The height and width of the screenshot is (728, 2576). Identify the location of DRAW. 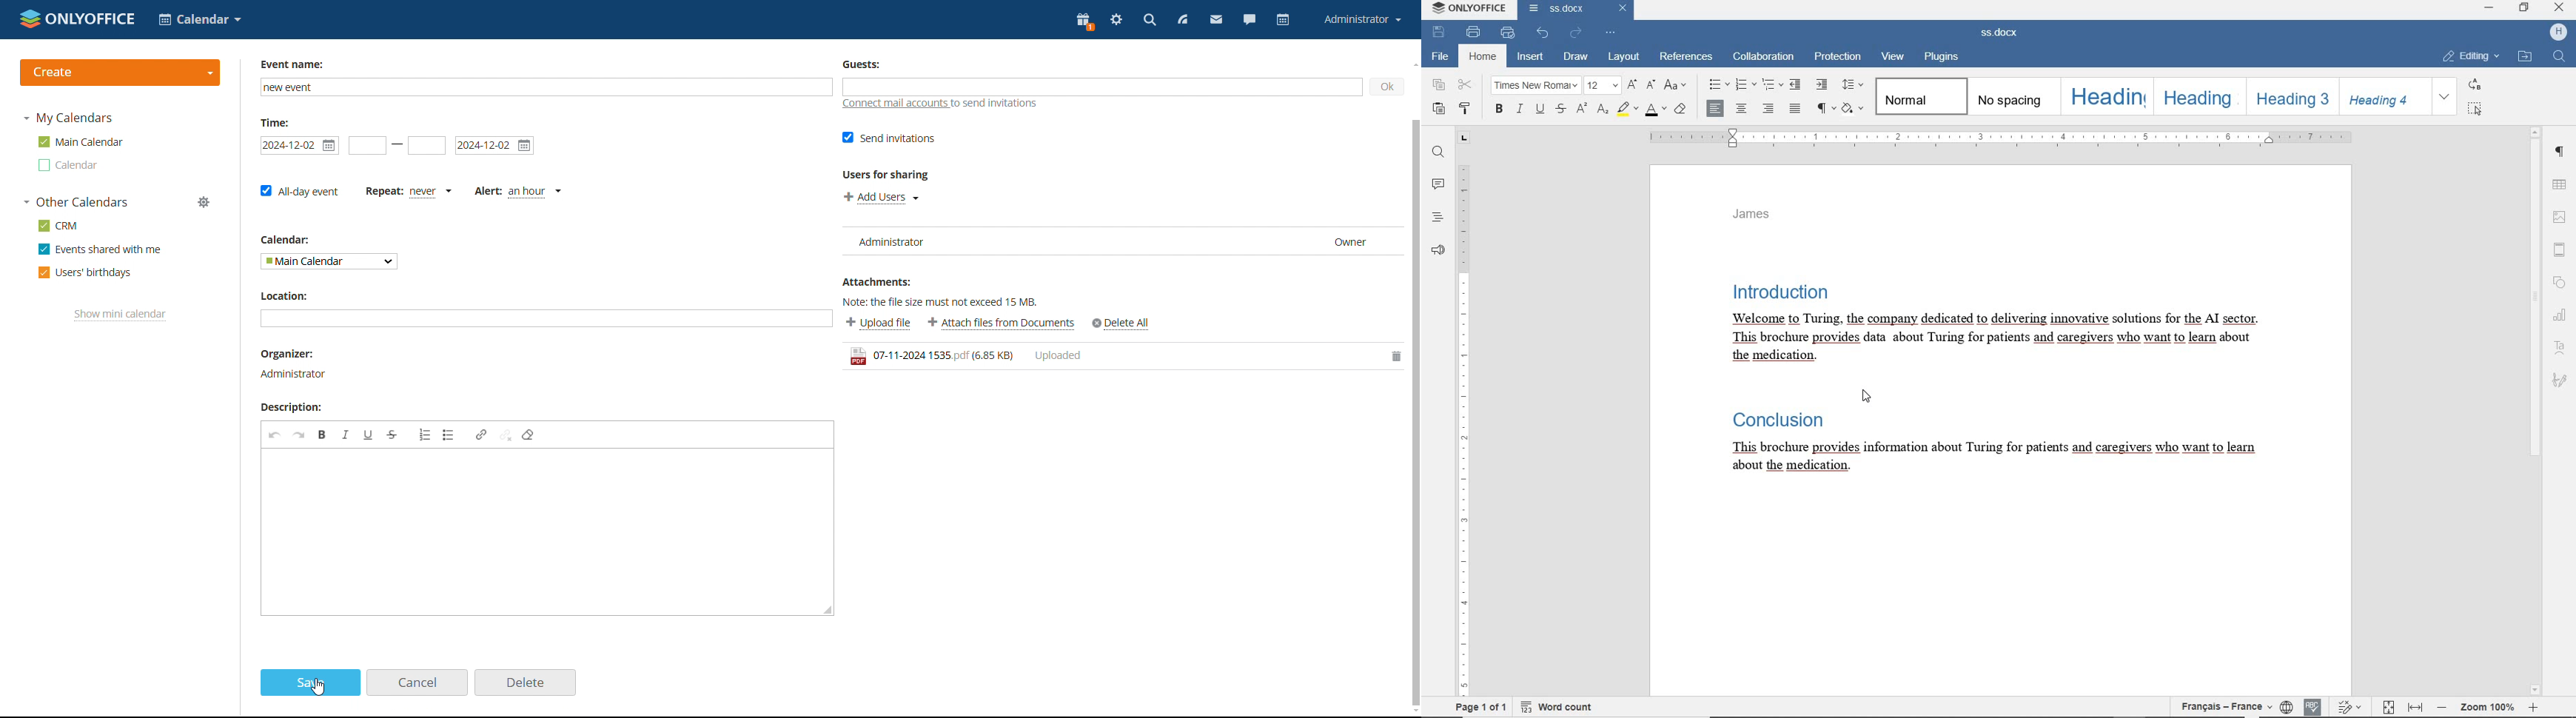
(1576, 56).